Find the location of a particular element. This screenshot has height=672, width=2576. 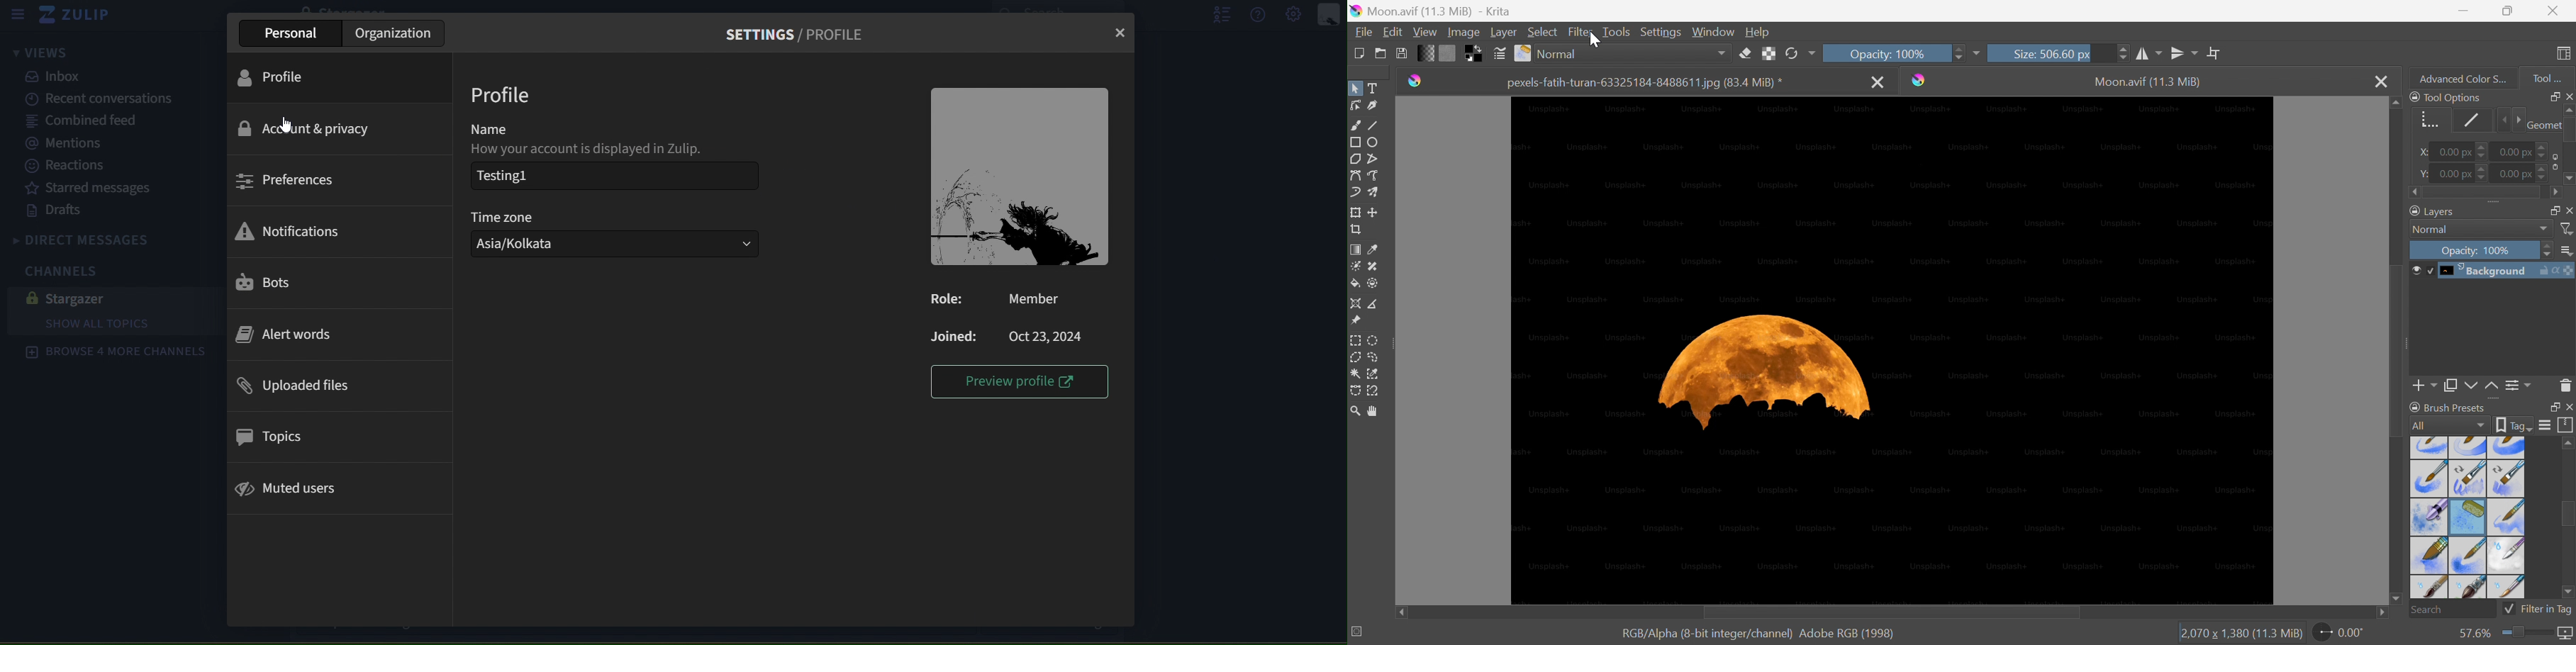

Display settings is located at coordinates (2547, 424).